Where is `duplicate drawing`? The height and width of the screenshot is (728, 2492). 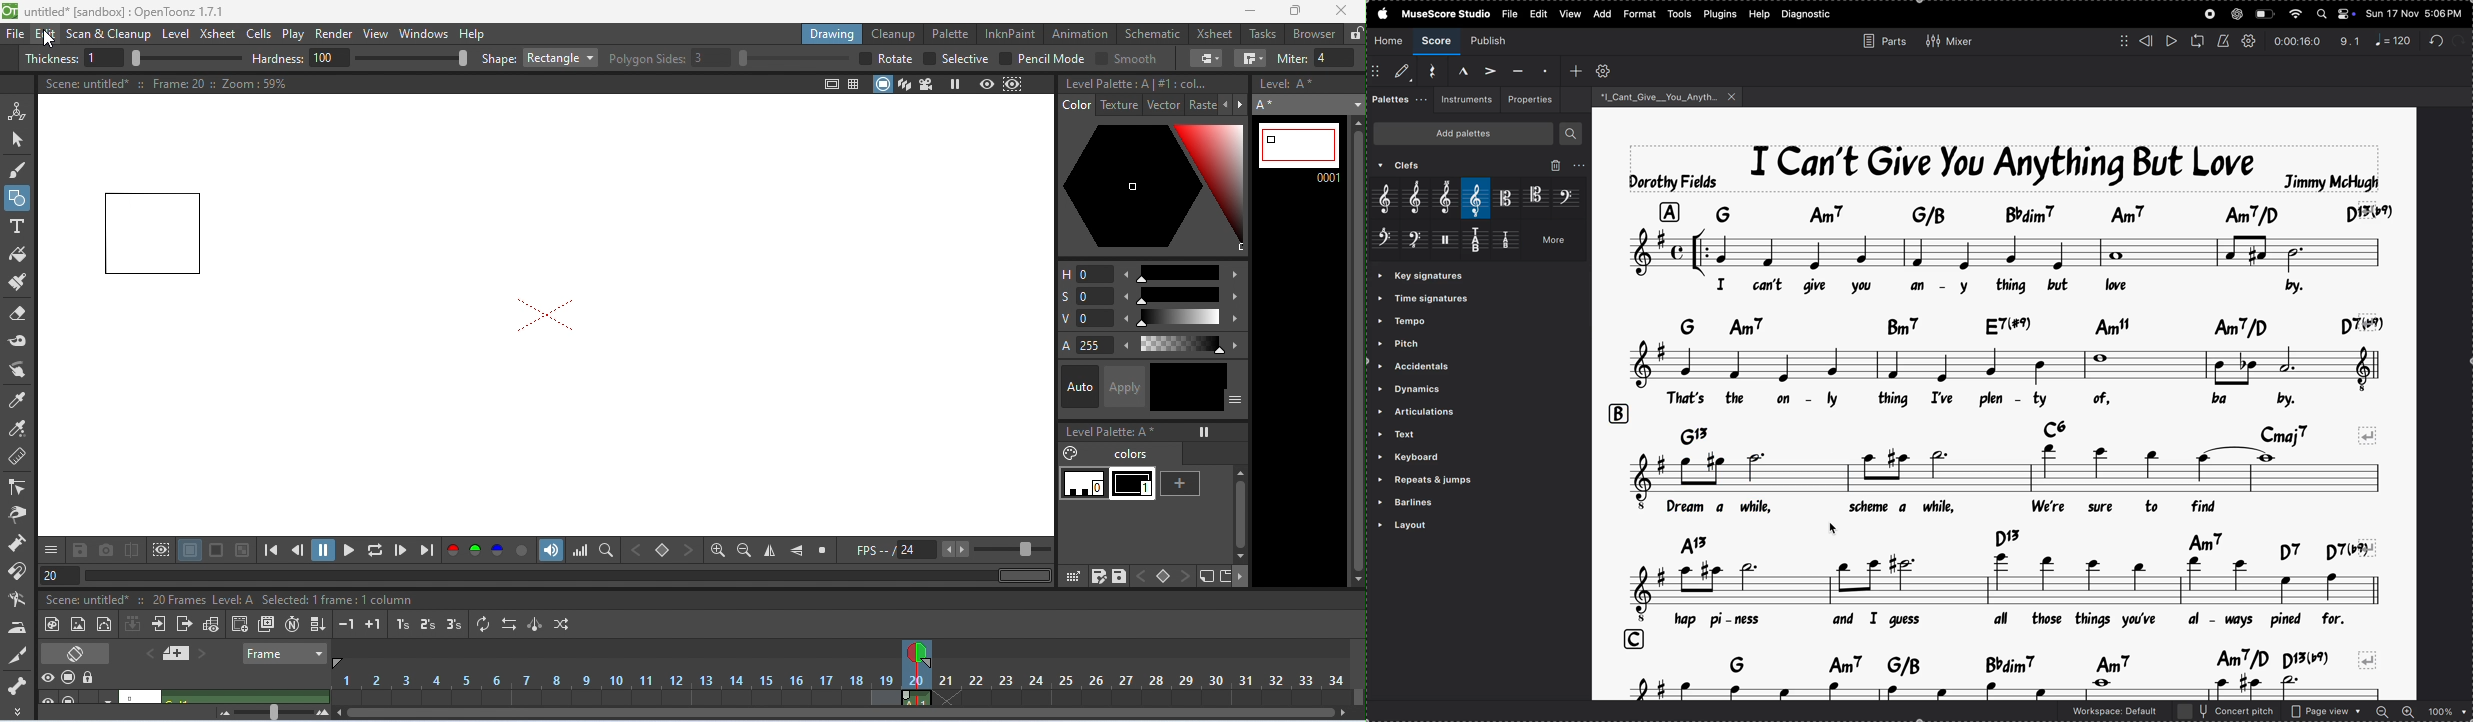
duplicate drawing is located at coordinates (268, 626).